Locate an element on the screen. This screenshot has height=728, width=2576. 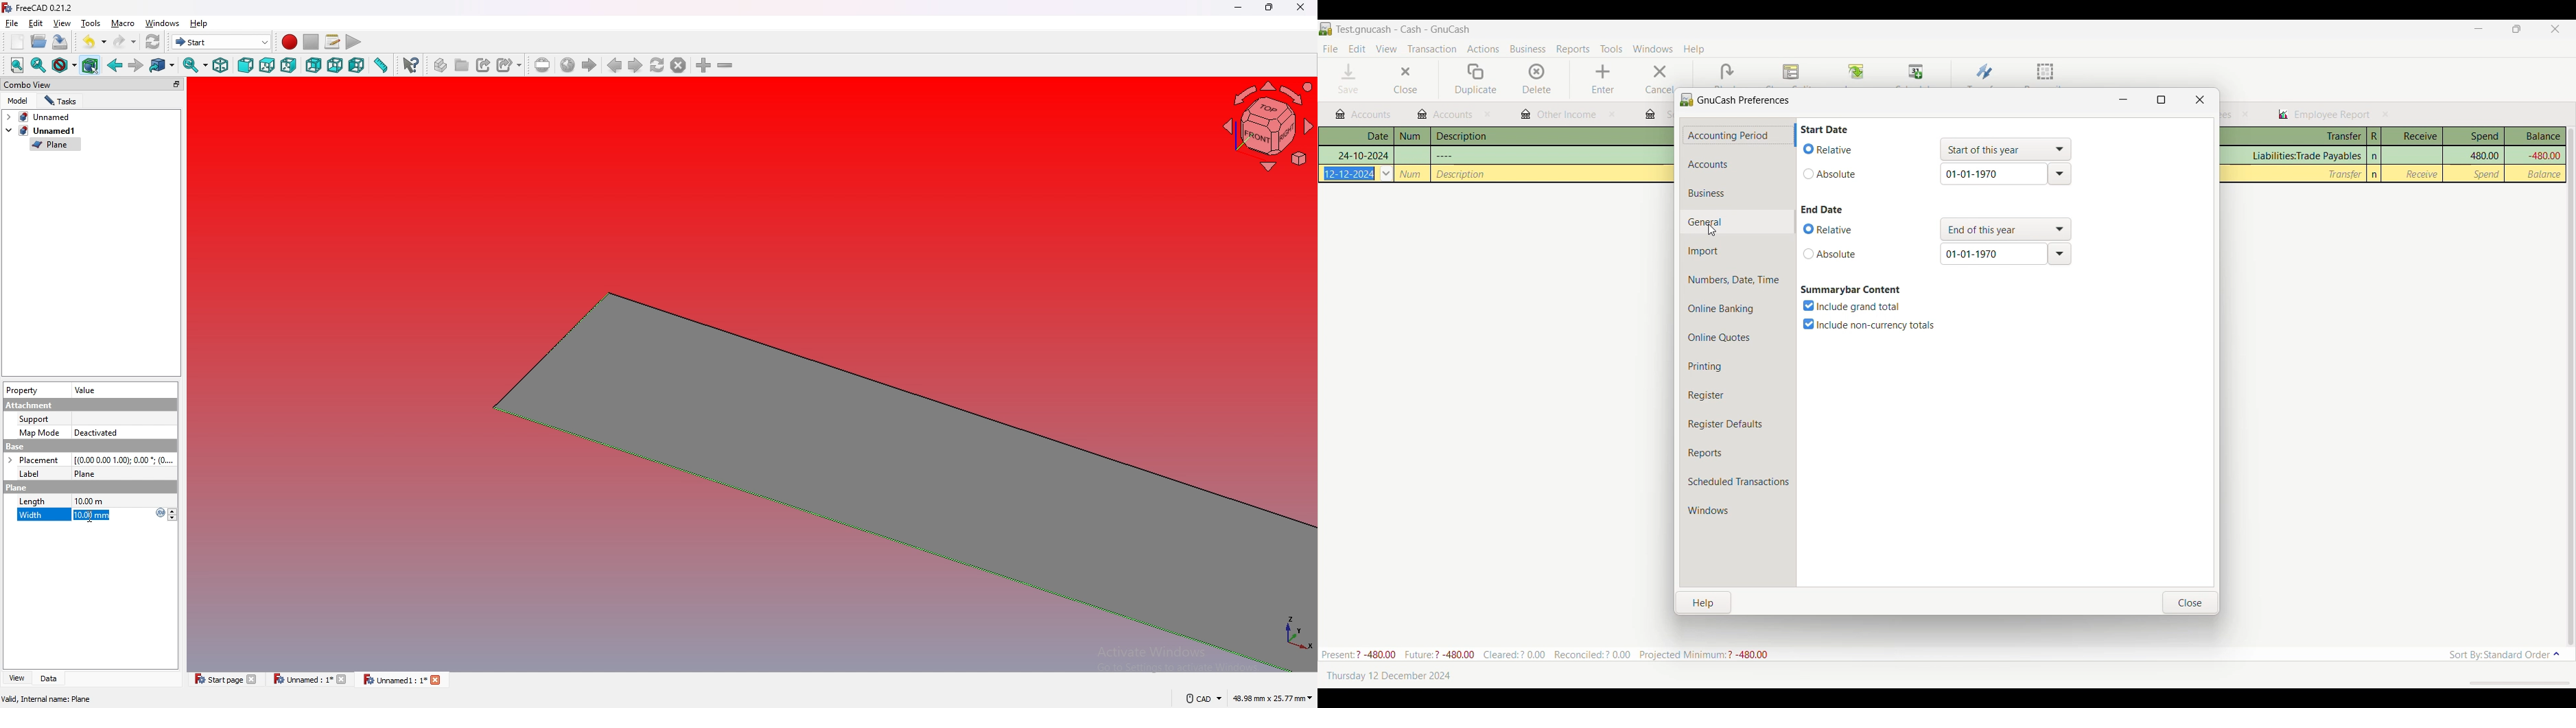
start is located at coordinates (222, 41).